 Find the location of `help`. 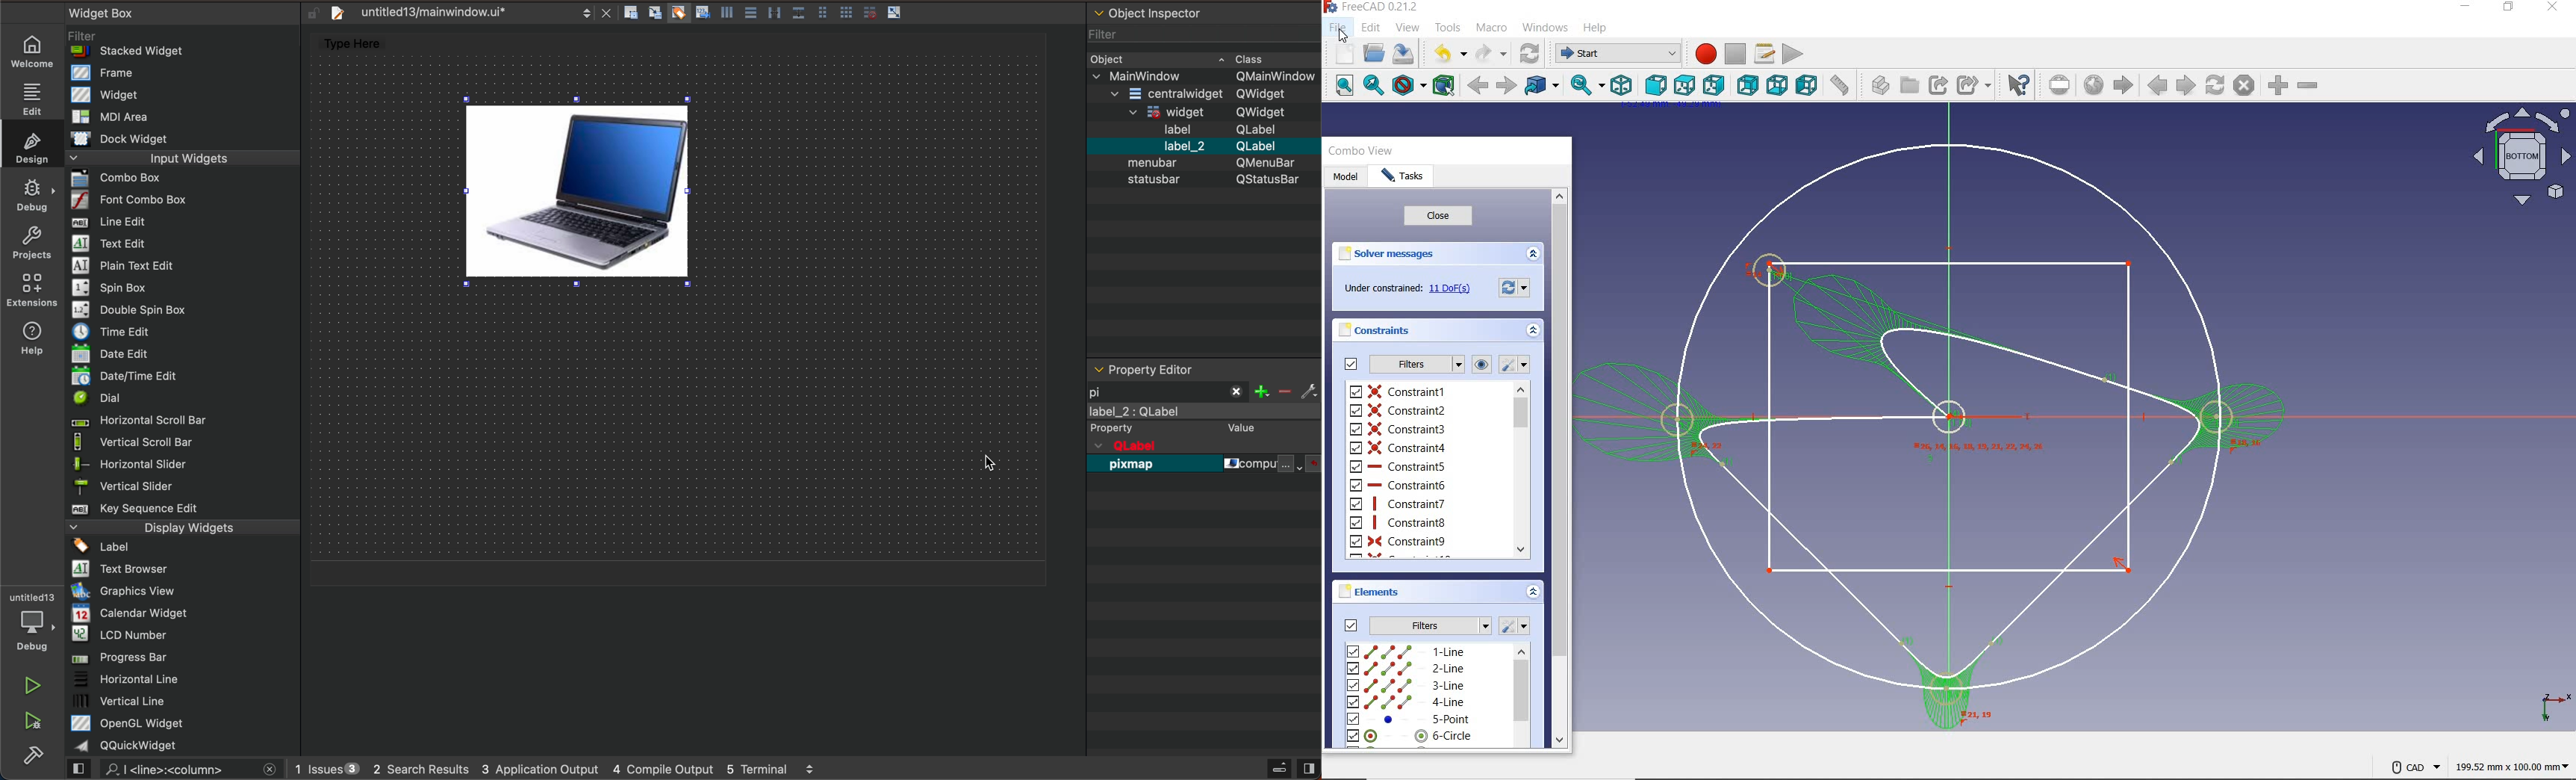

help is located at coordinates (1596, 28).